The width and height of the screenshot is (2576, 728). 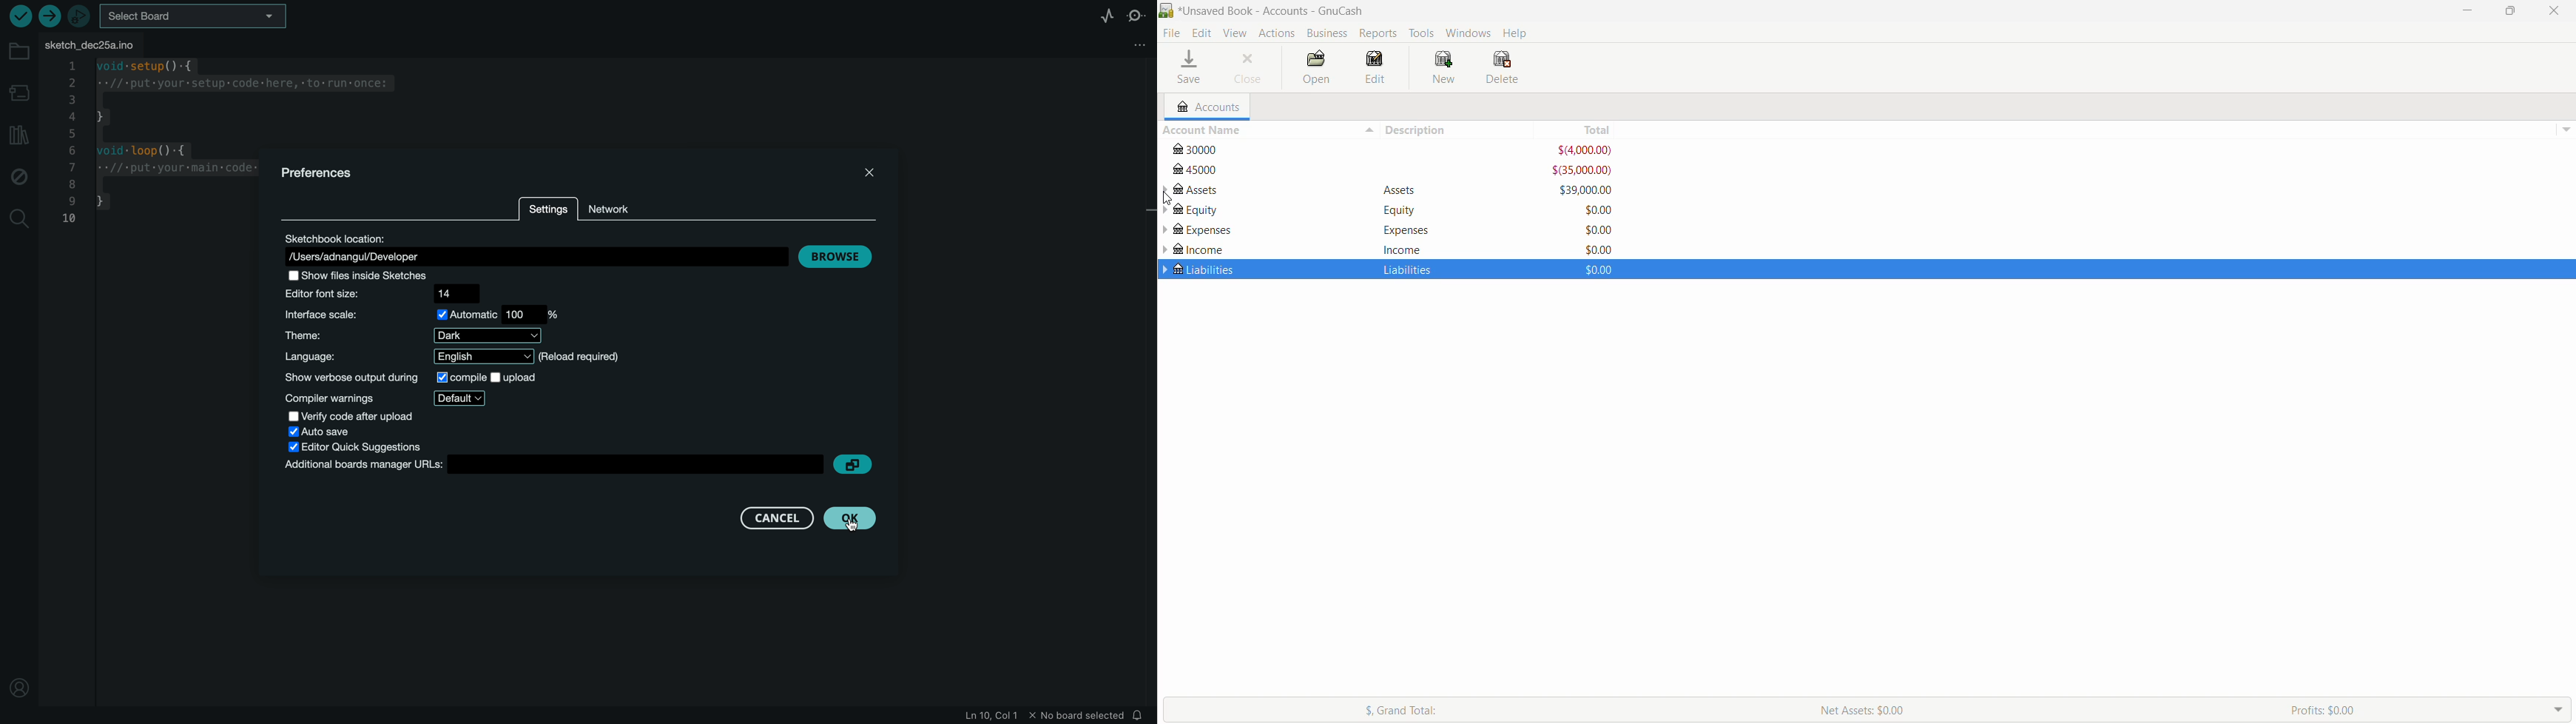 What do you see at coordinates (1247, 67) in the screenshot?
I see `Close` at bounding box center [1247, 67].